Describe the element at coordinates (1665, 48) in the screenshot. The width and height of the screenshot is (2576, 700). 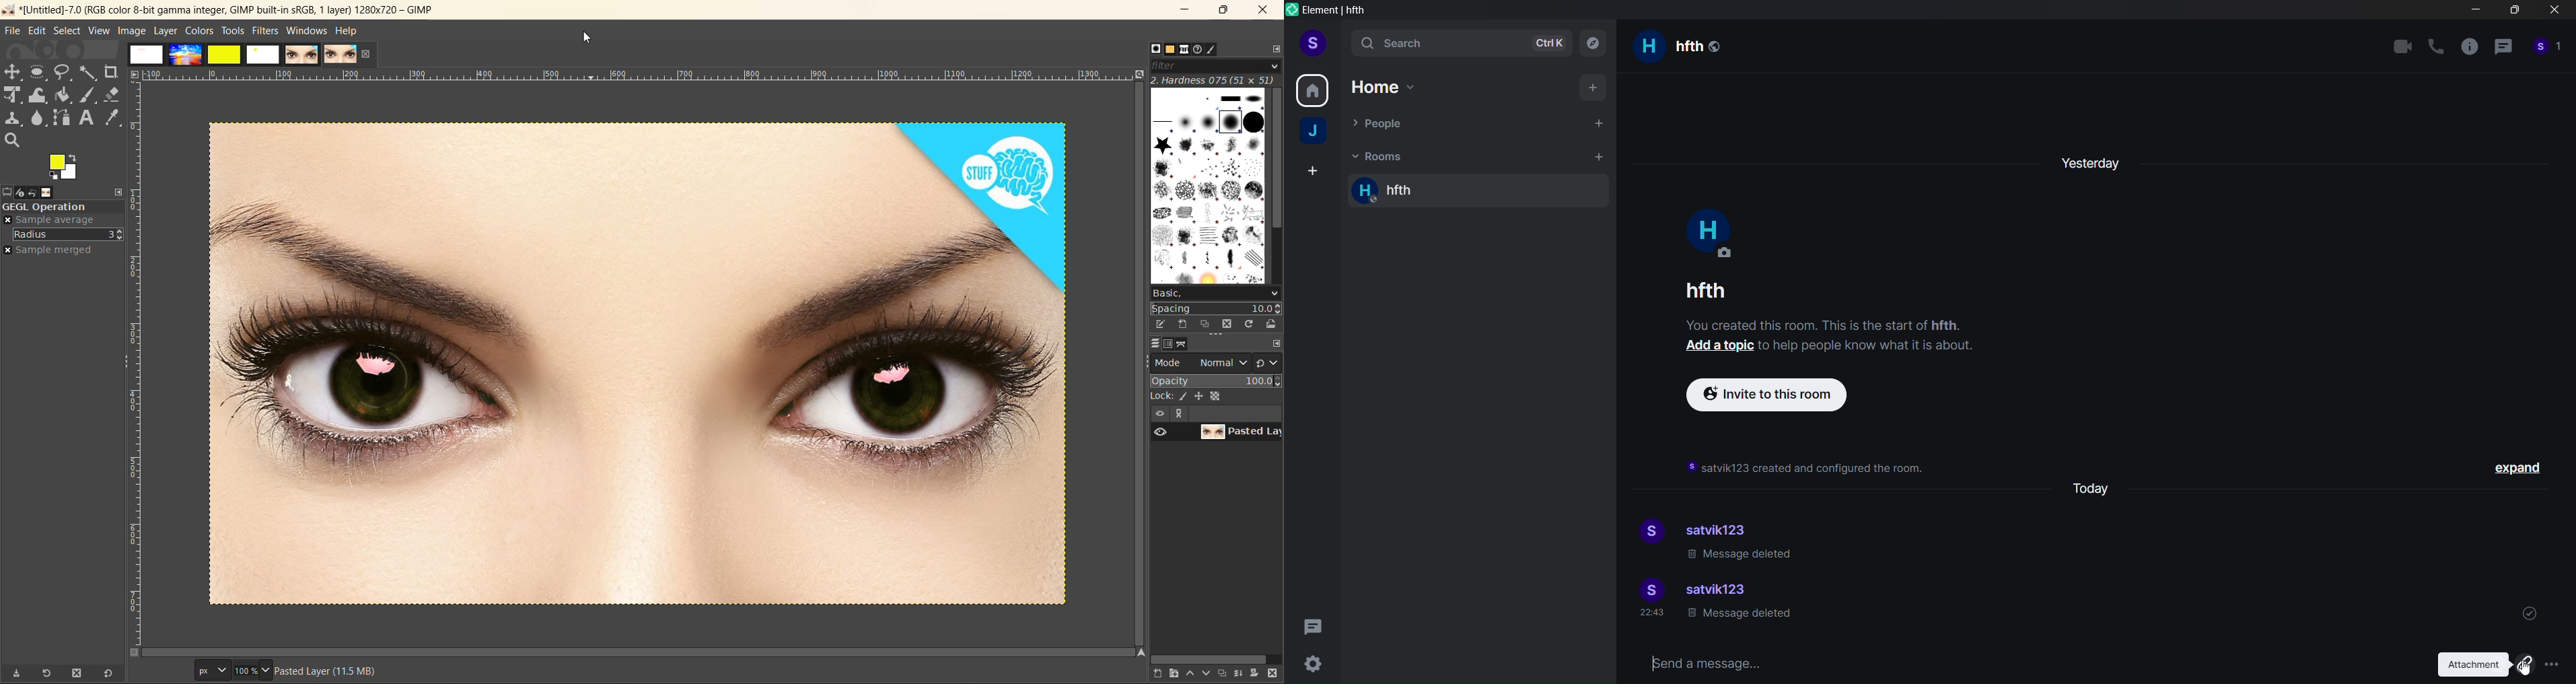
I see `room name` at that location.